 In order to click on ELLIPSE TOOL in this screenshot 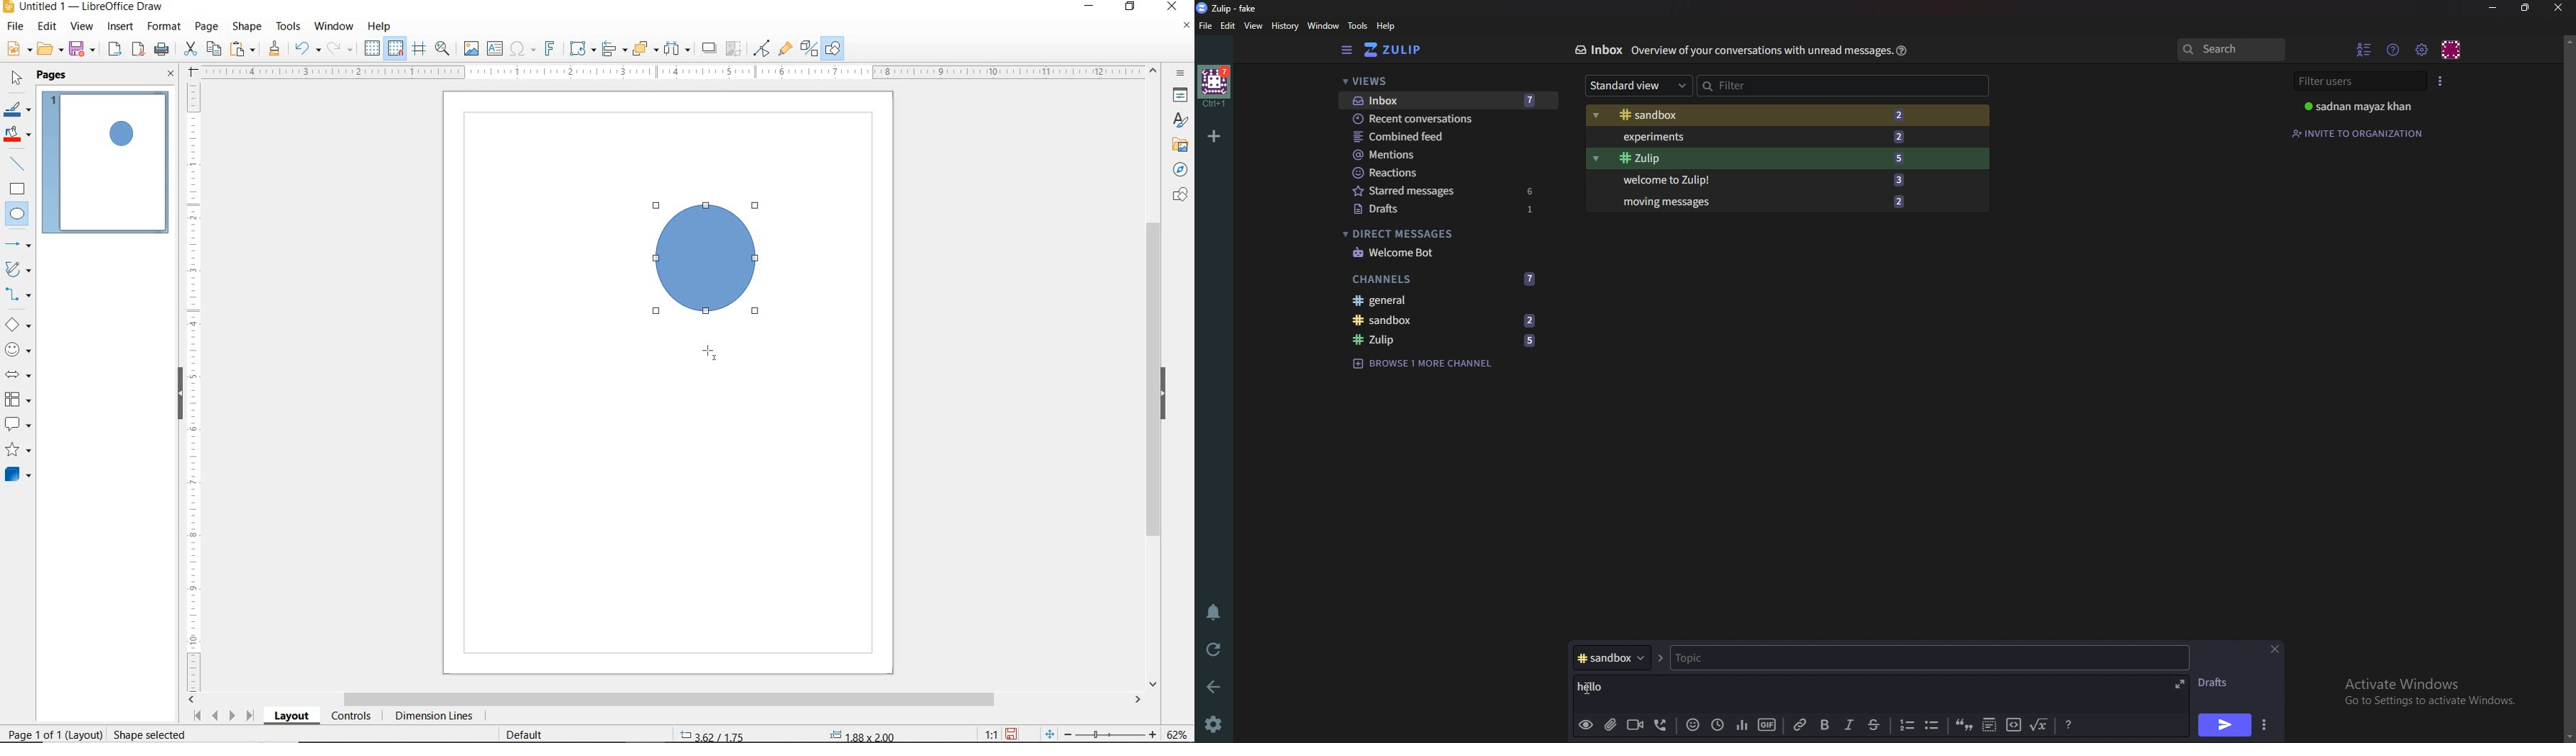, I will do `click(707, 355)`.